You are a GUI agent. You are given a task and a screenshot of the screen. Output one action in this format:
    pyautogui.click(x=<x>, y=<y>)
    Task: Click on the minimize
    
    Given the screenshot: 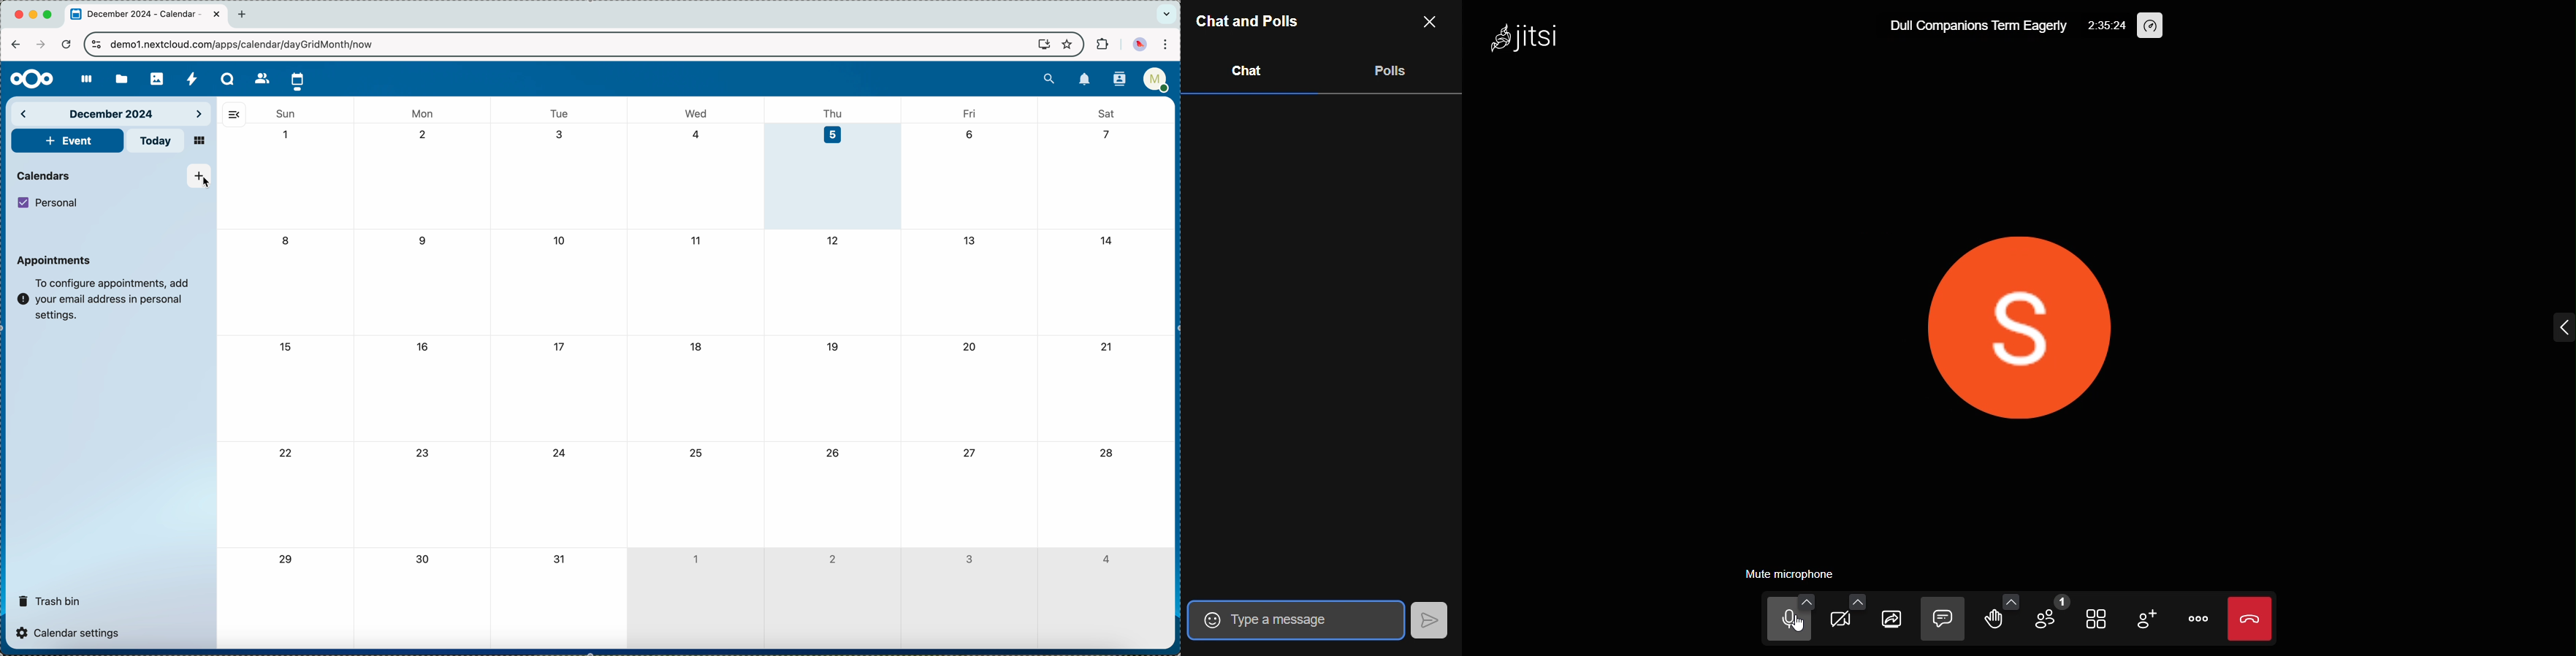 What is the action you would take?
    pyautogui.click(x=34, y=15)
    